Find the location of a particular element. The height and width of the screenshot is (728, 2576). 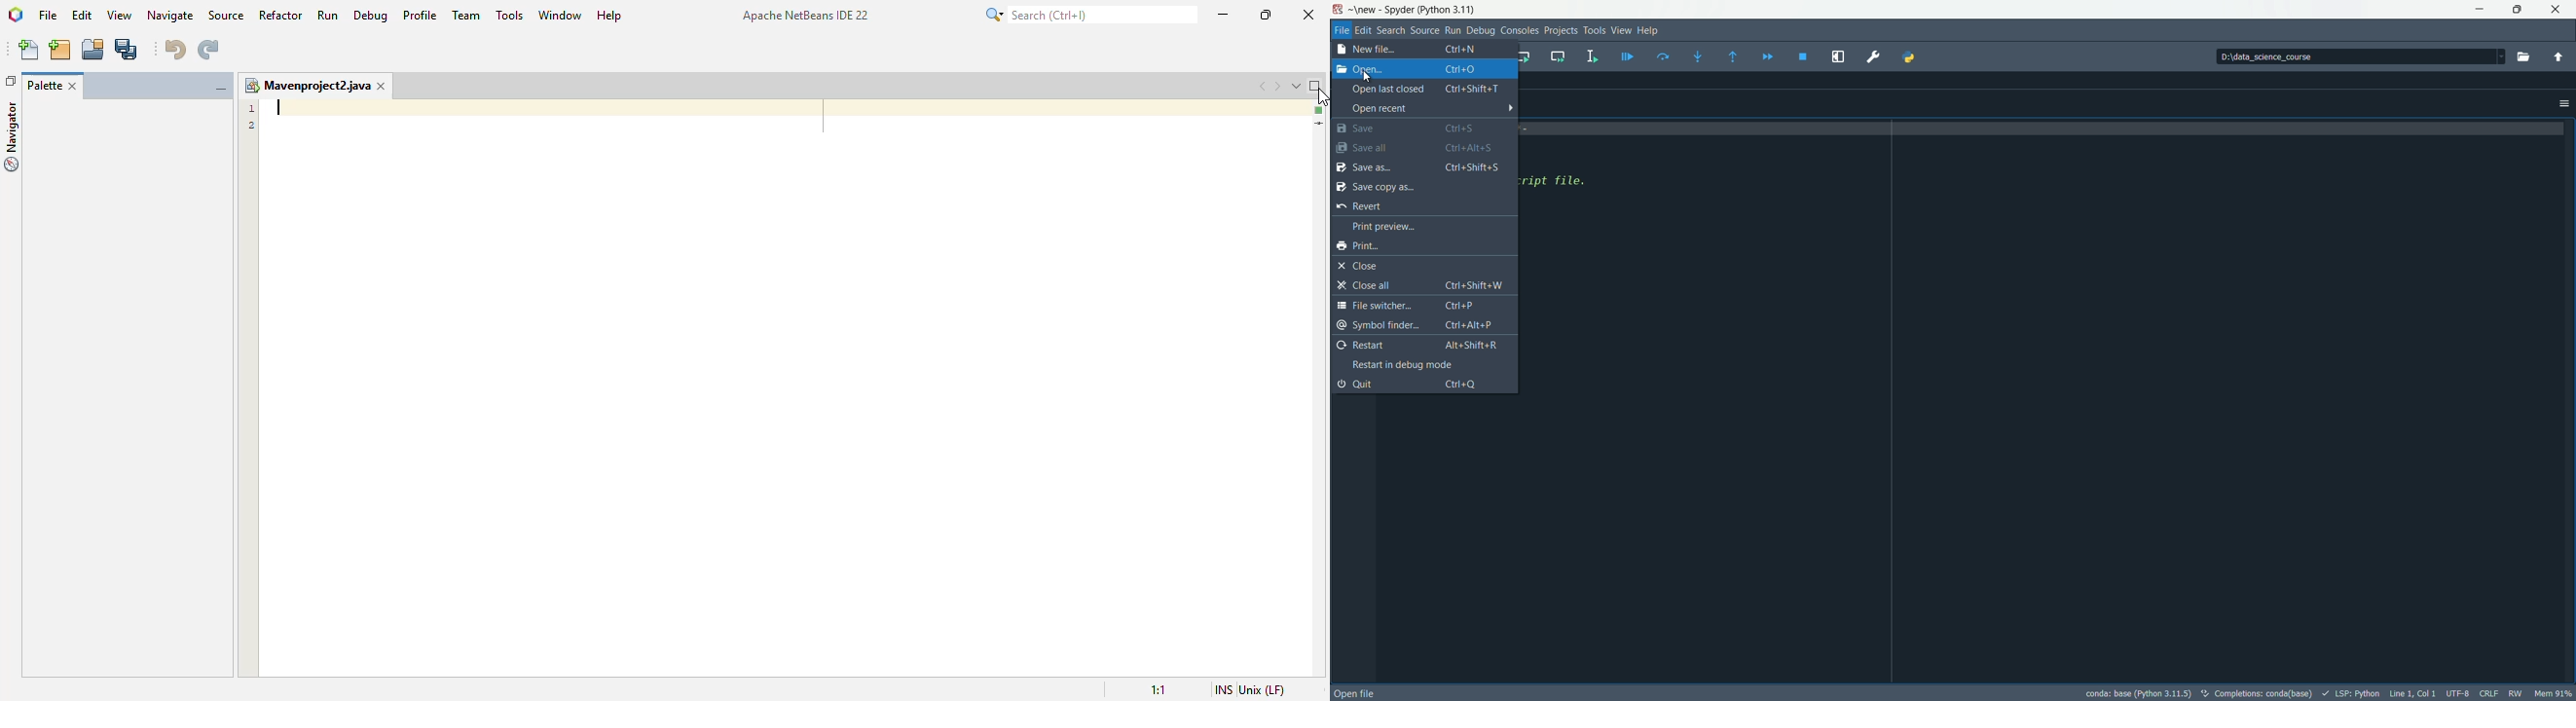

app name is located at coordinates (1417, 9).